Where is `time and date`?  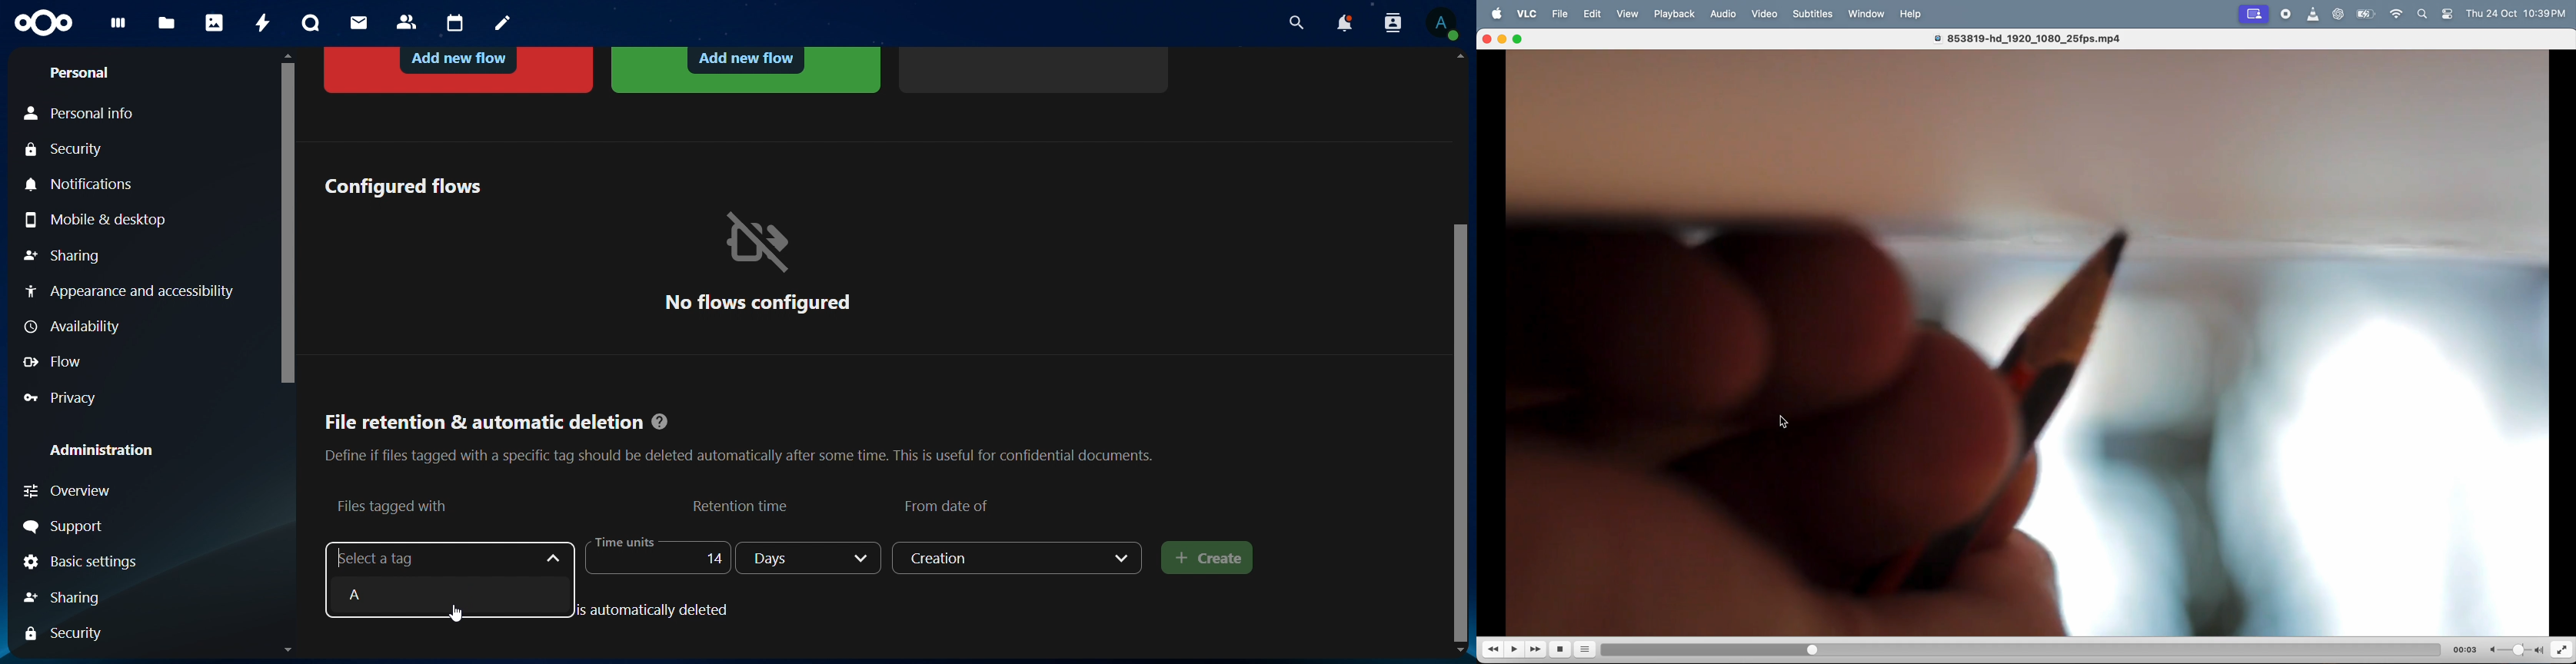 time and date is located at coordinates (2519, 13).